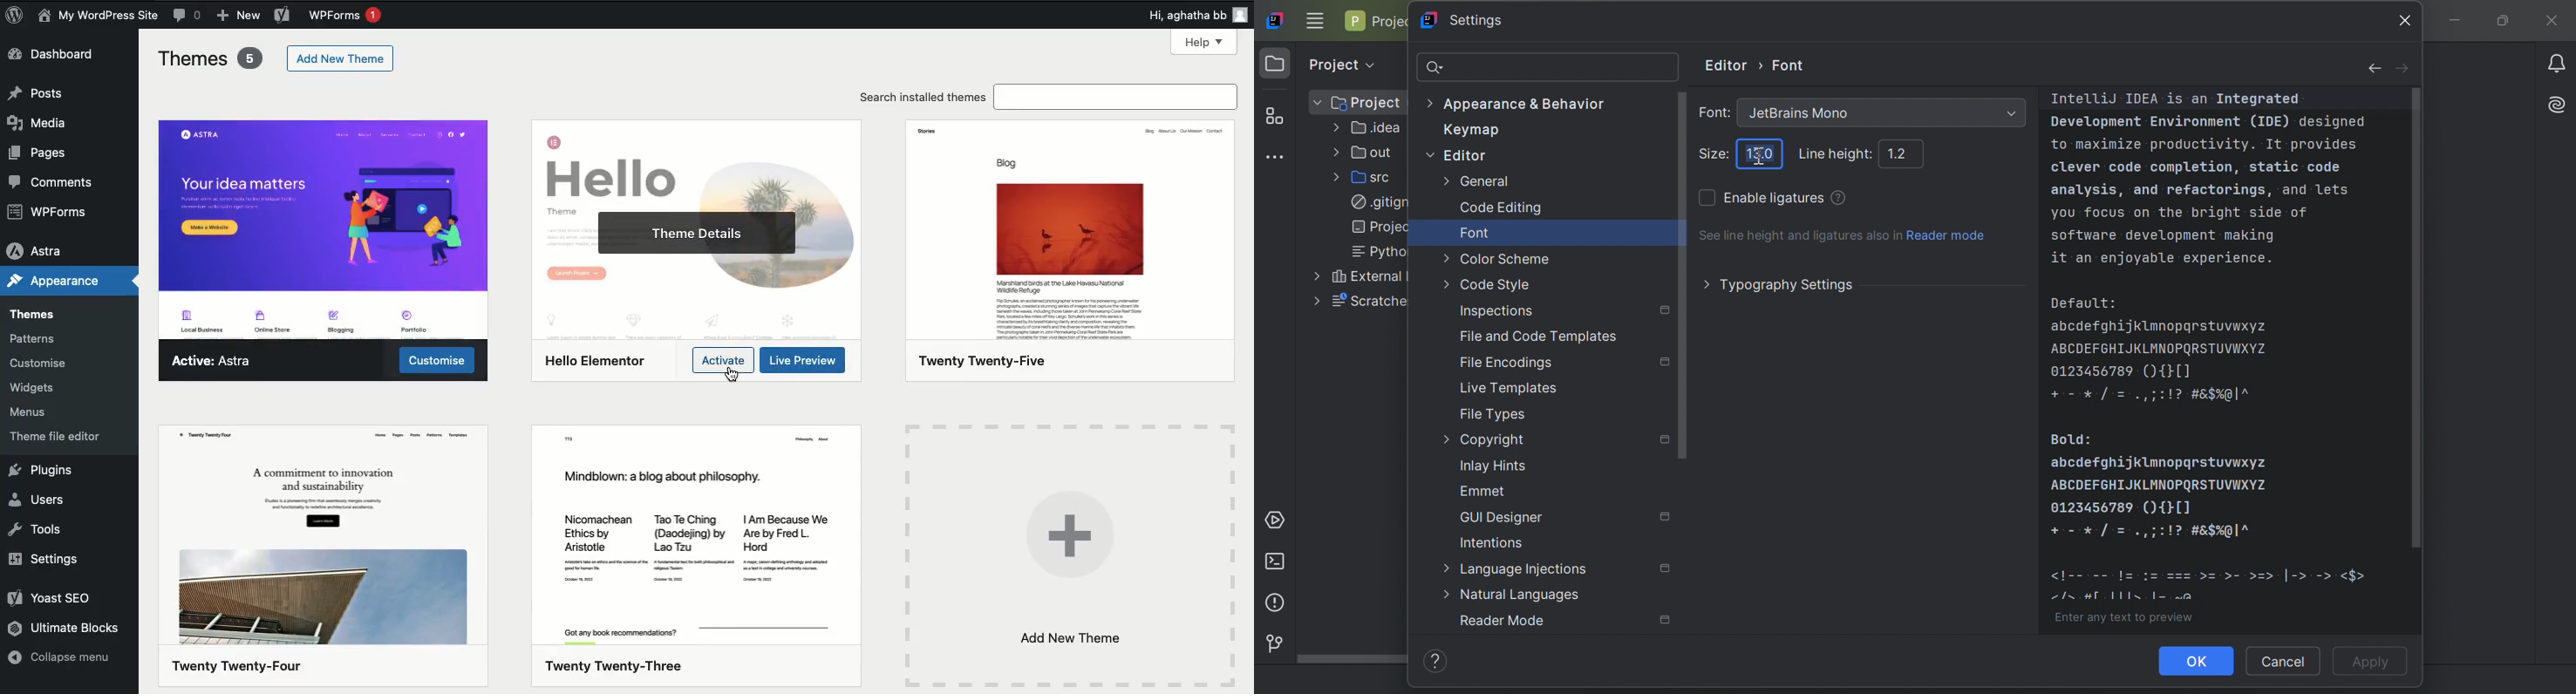 This screenshot has width=2576, height=700. Describe the element at coordinates (2560, 103) in the screenshot. I see `AI Assistant` at that location.